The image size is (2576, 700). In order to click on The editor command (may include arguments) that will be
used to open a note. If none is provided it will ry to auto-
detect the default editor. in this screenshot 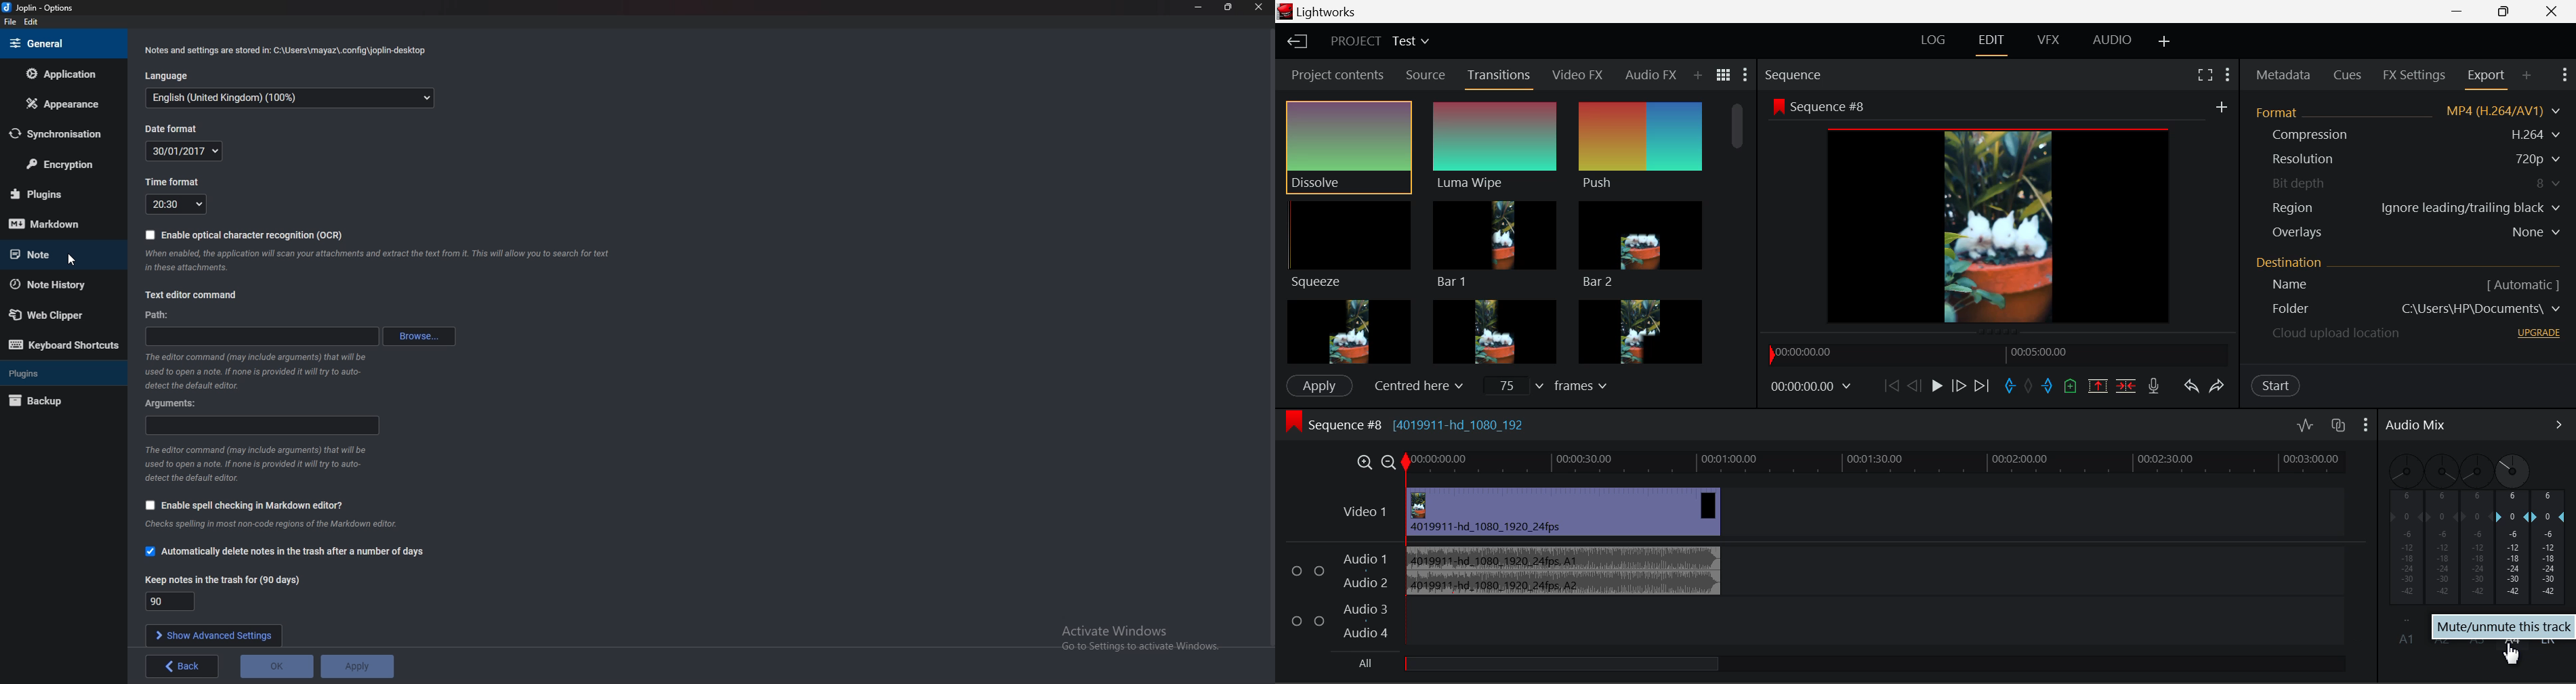, I will do `click(259, 464)`.